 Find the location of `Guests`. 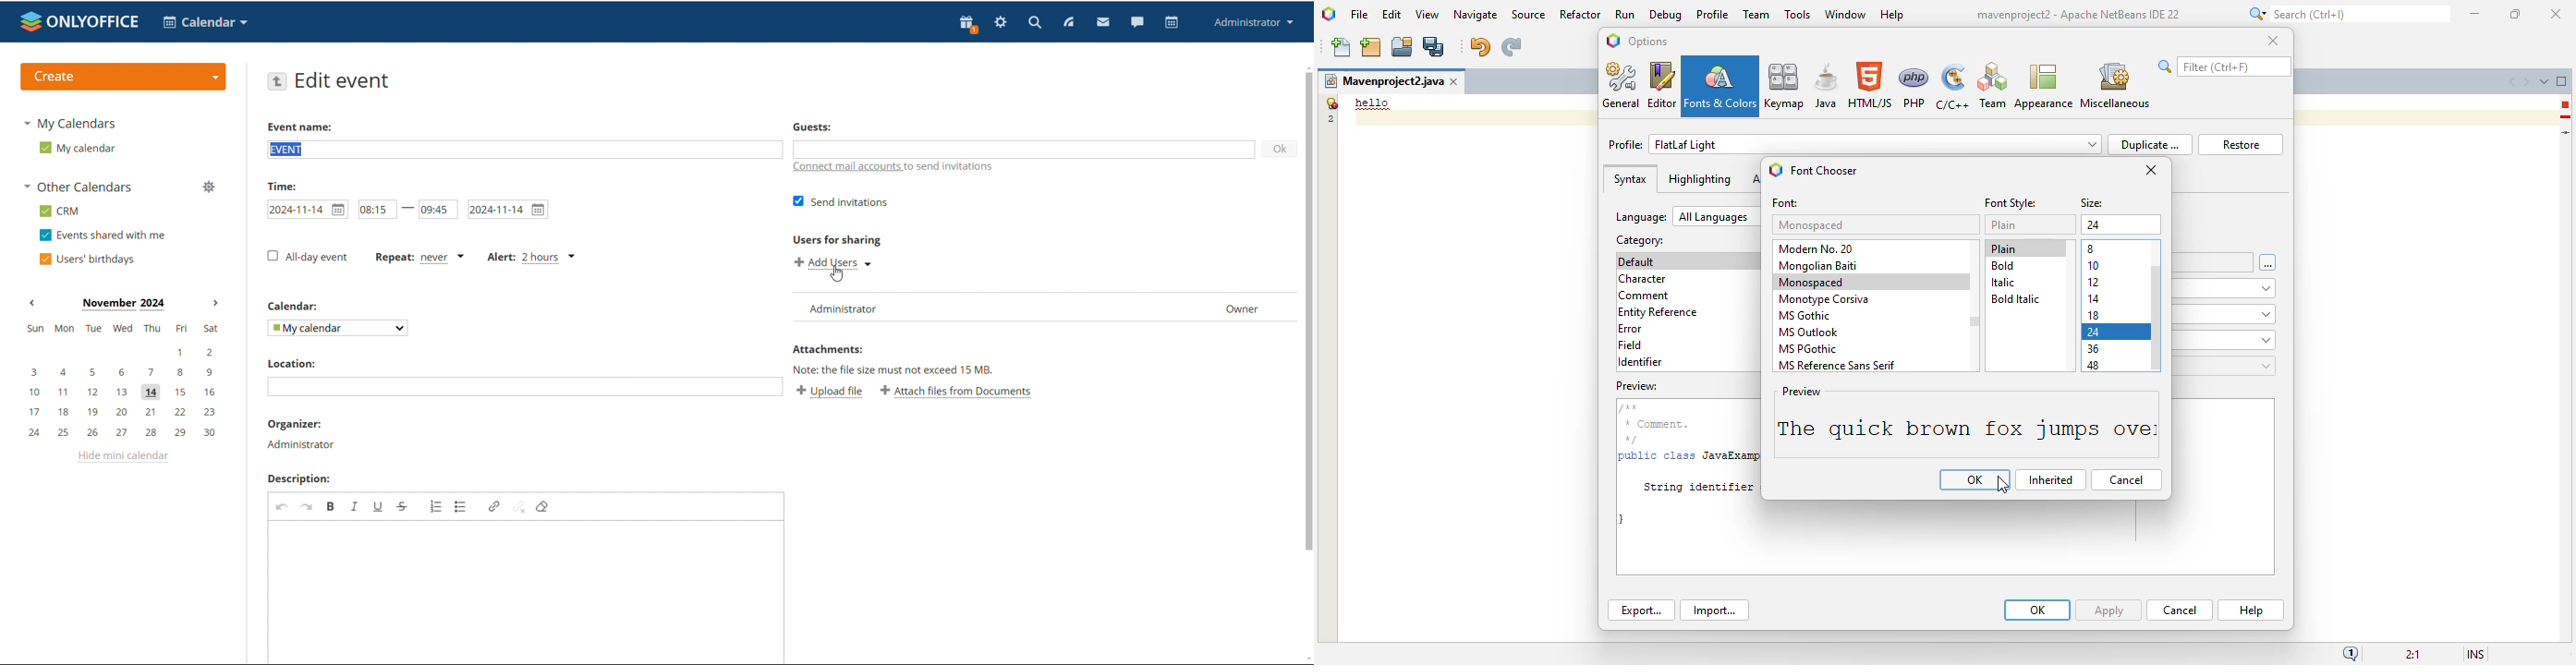

Guests is located at coordinates (814, 127).